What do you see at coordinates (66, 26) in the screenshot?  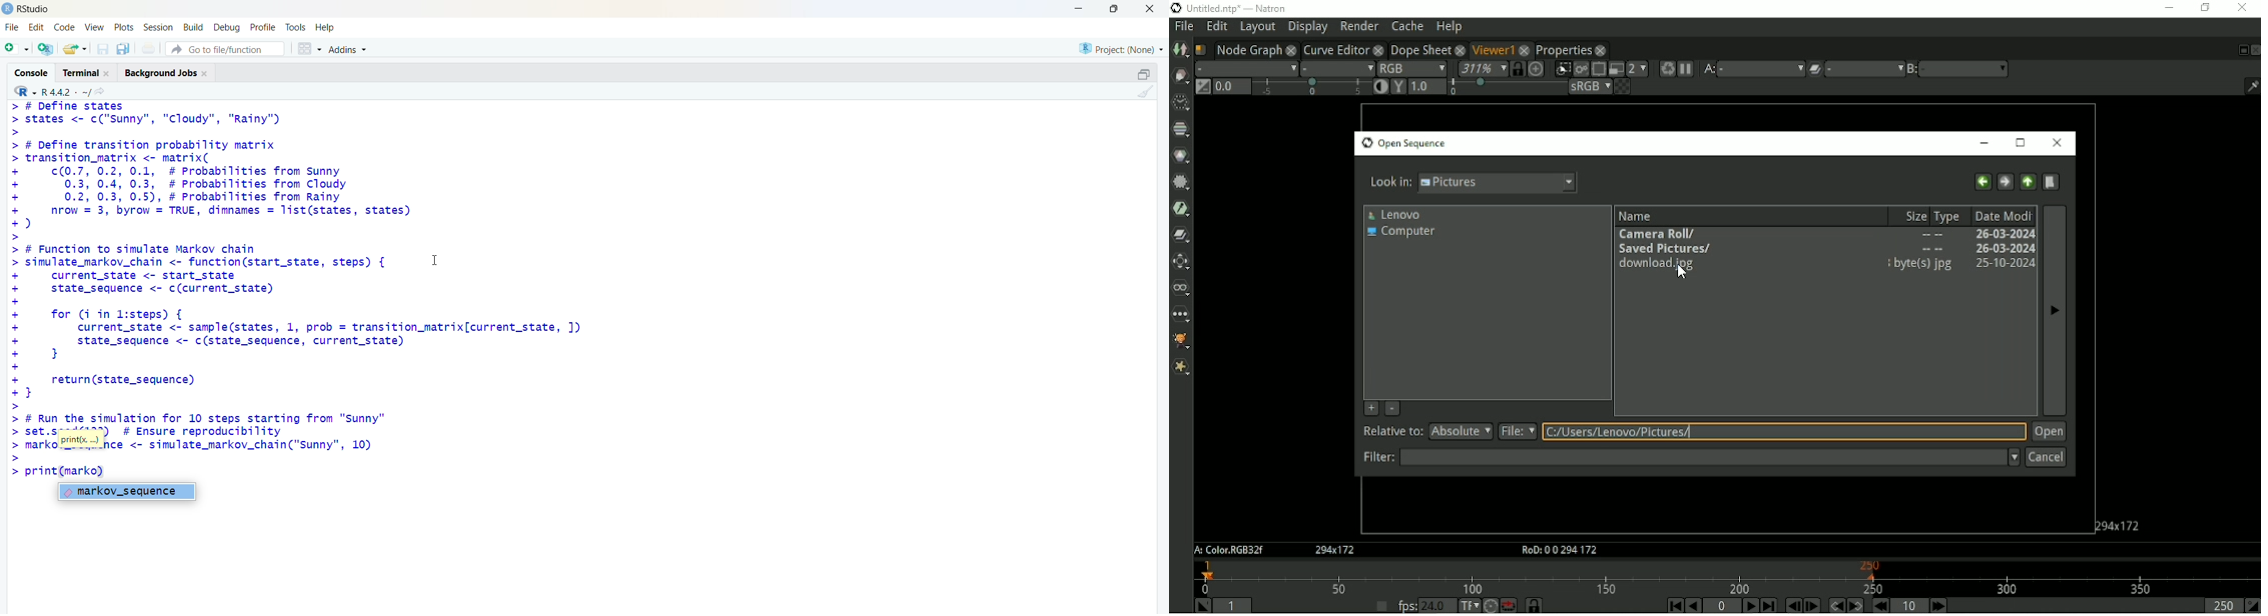 I see `code` at bounding box center [66, 26].